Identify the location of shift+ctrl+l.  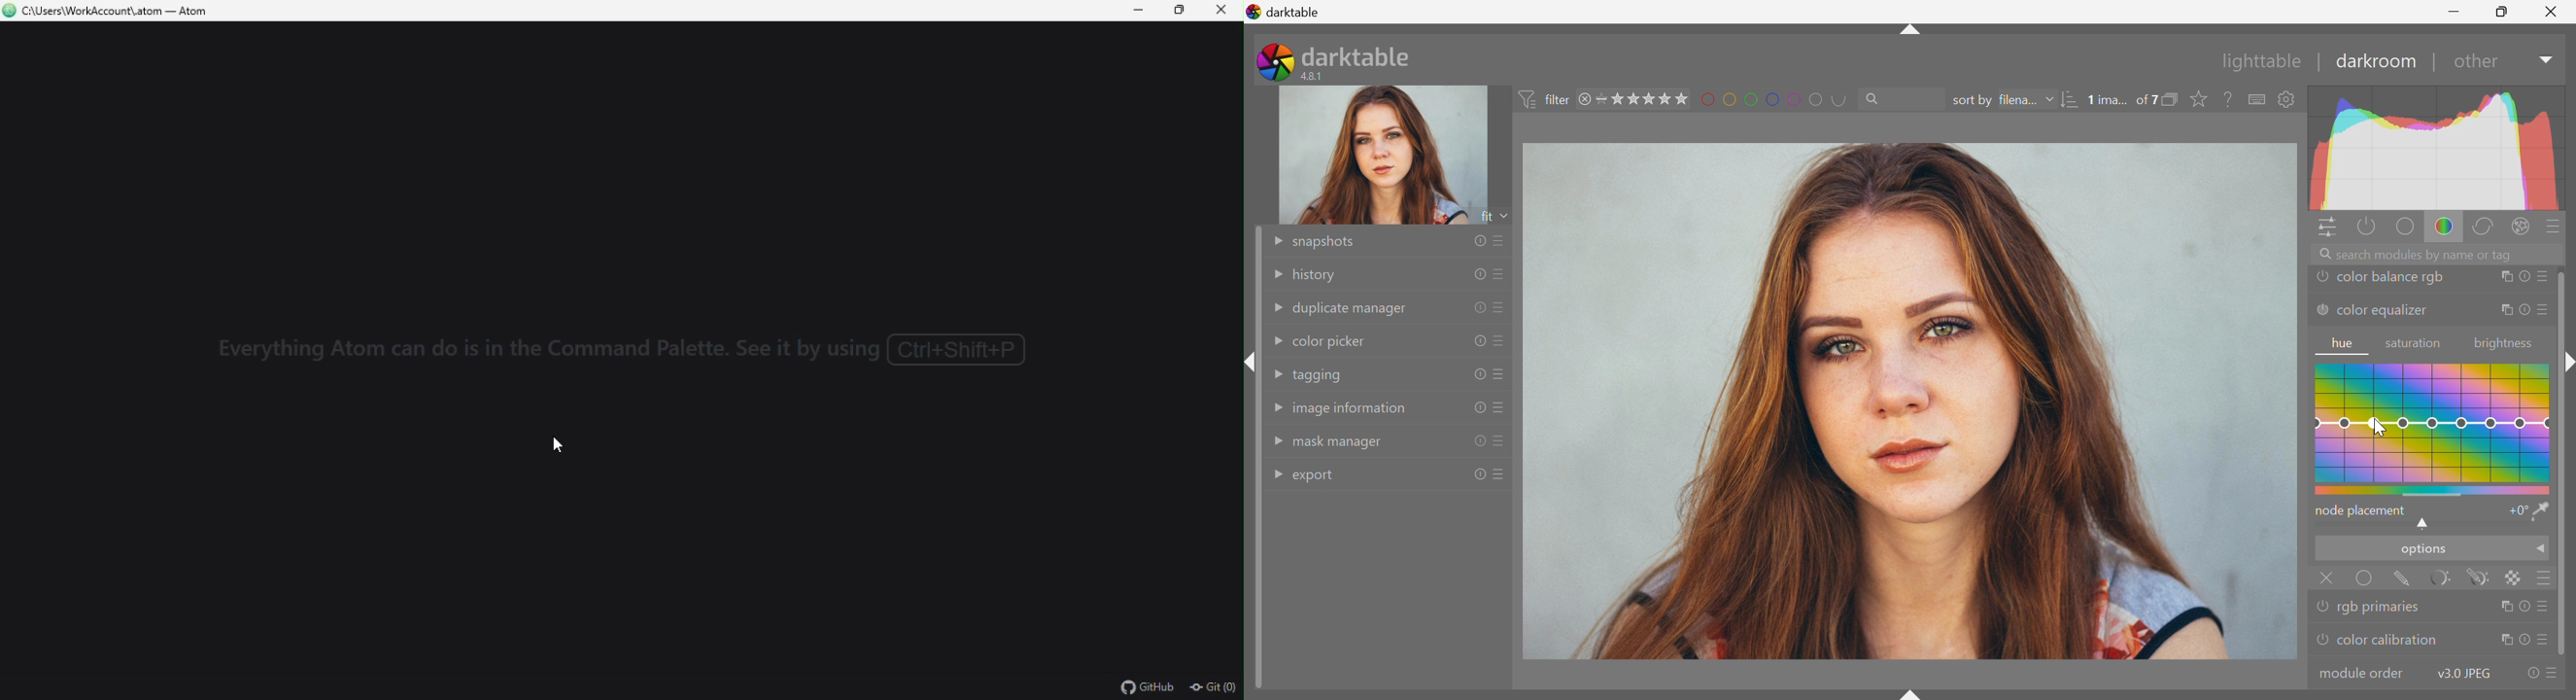
(1252, 362).